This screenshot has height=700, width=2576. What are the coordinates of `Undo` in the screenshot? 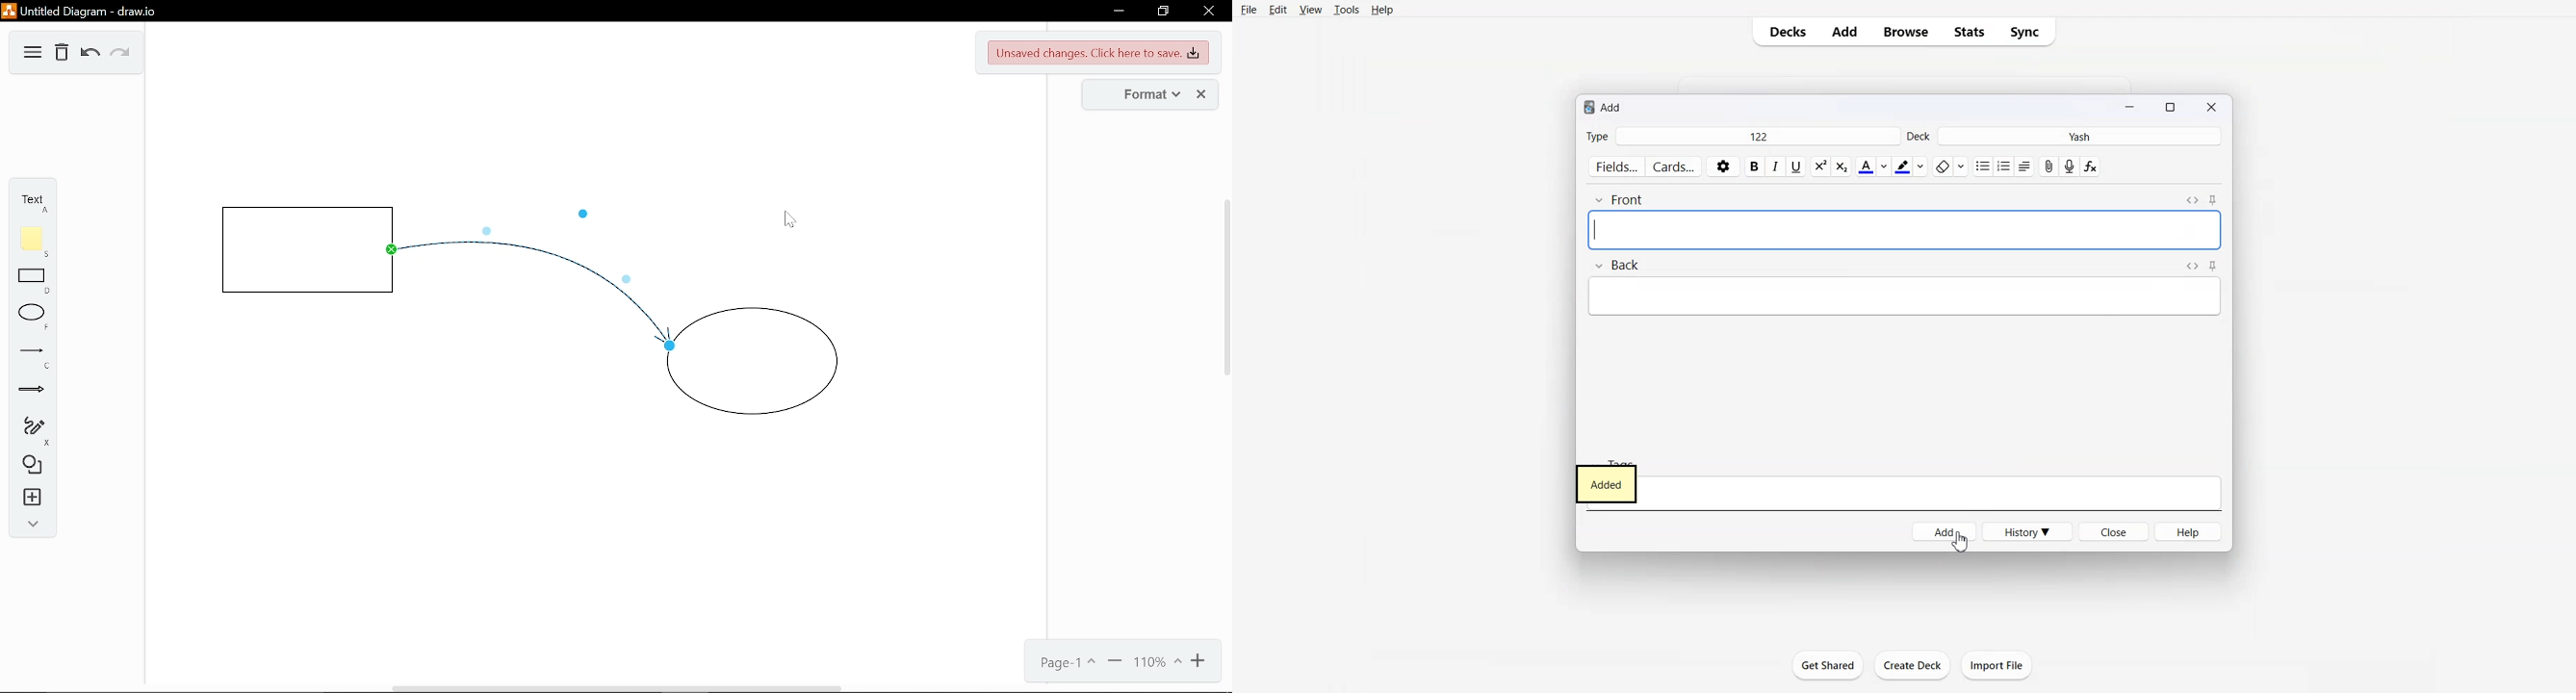 It's located at (89, 55).